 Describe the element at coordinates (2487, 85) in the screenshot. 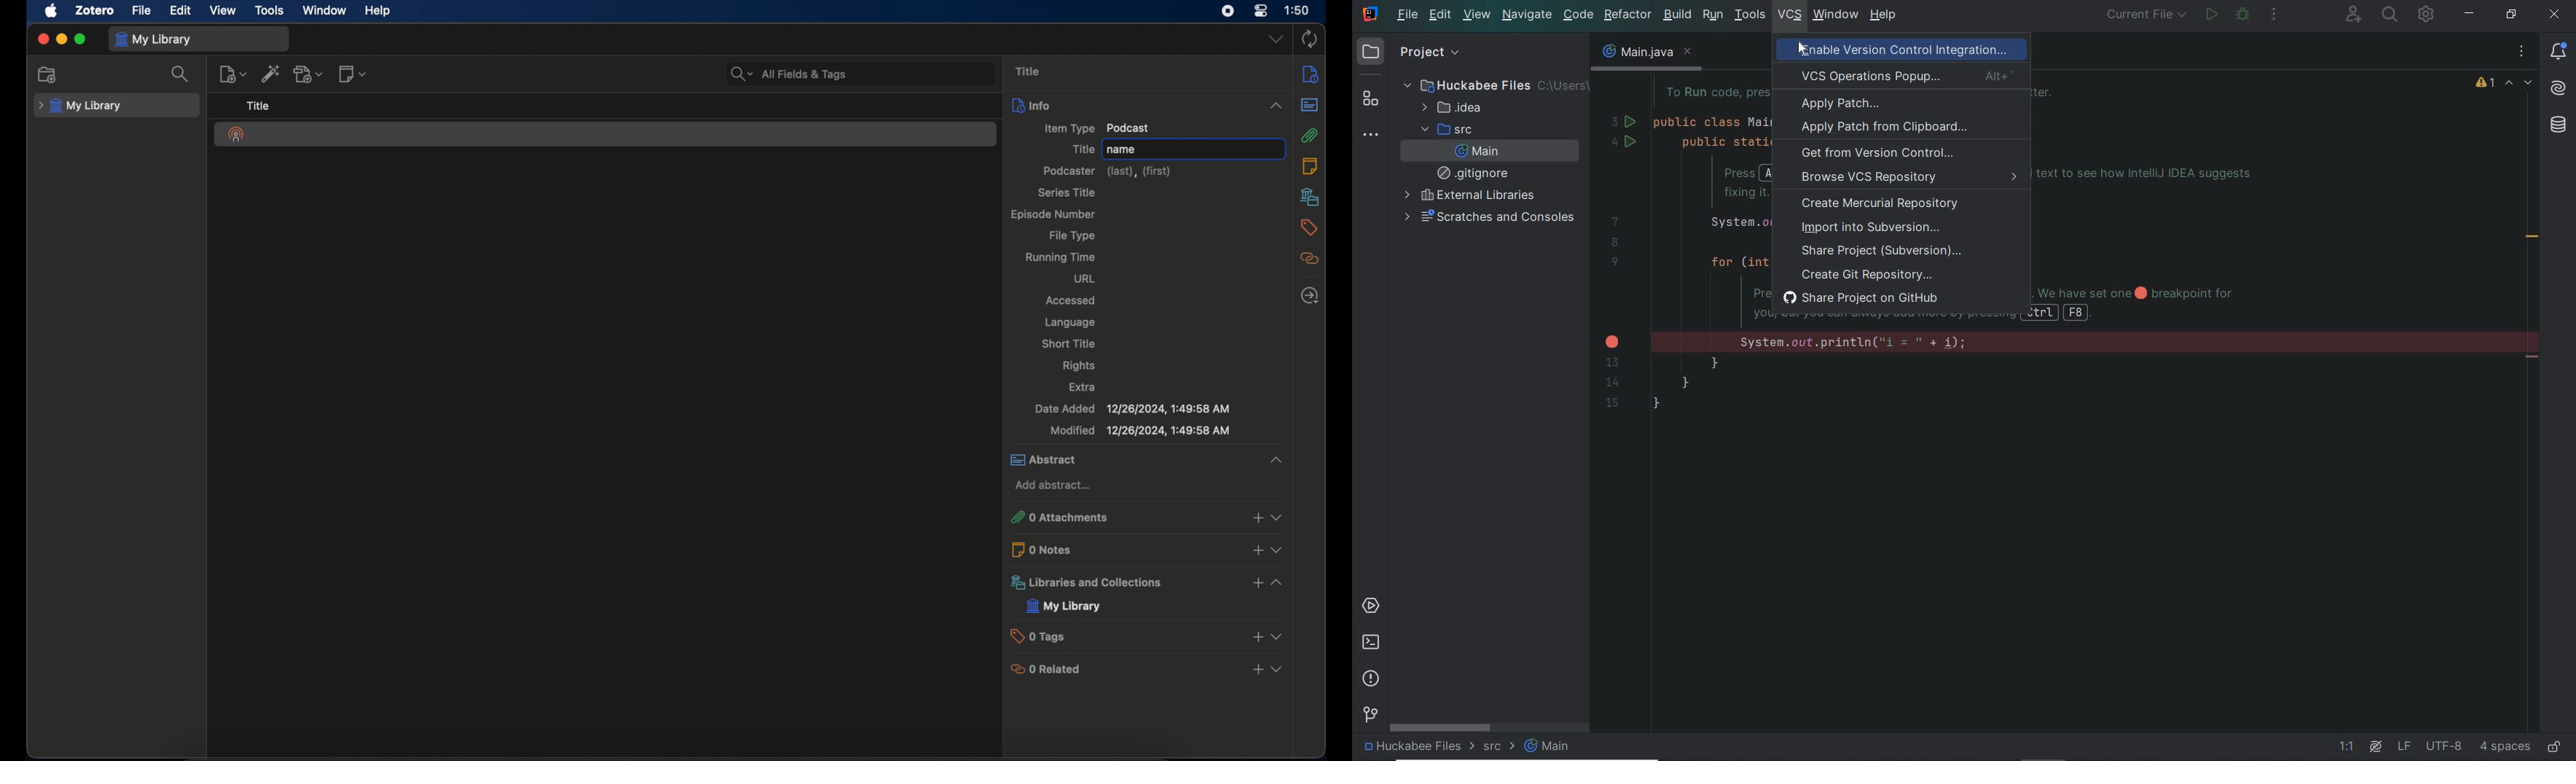

I see `1 warning` at that location.